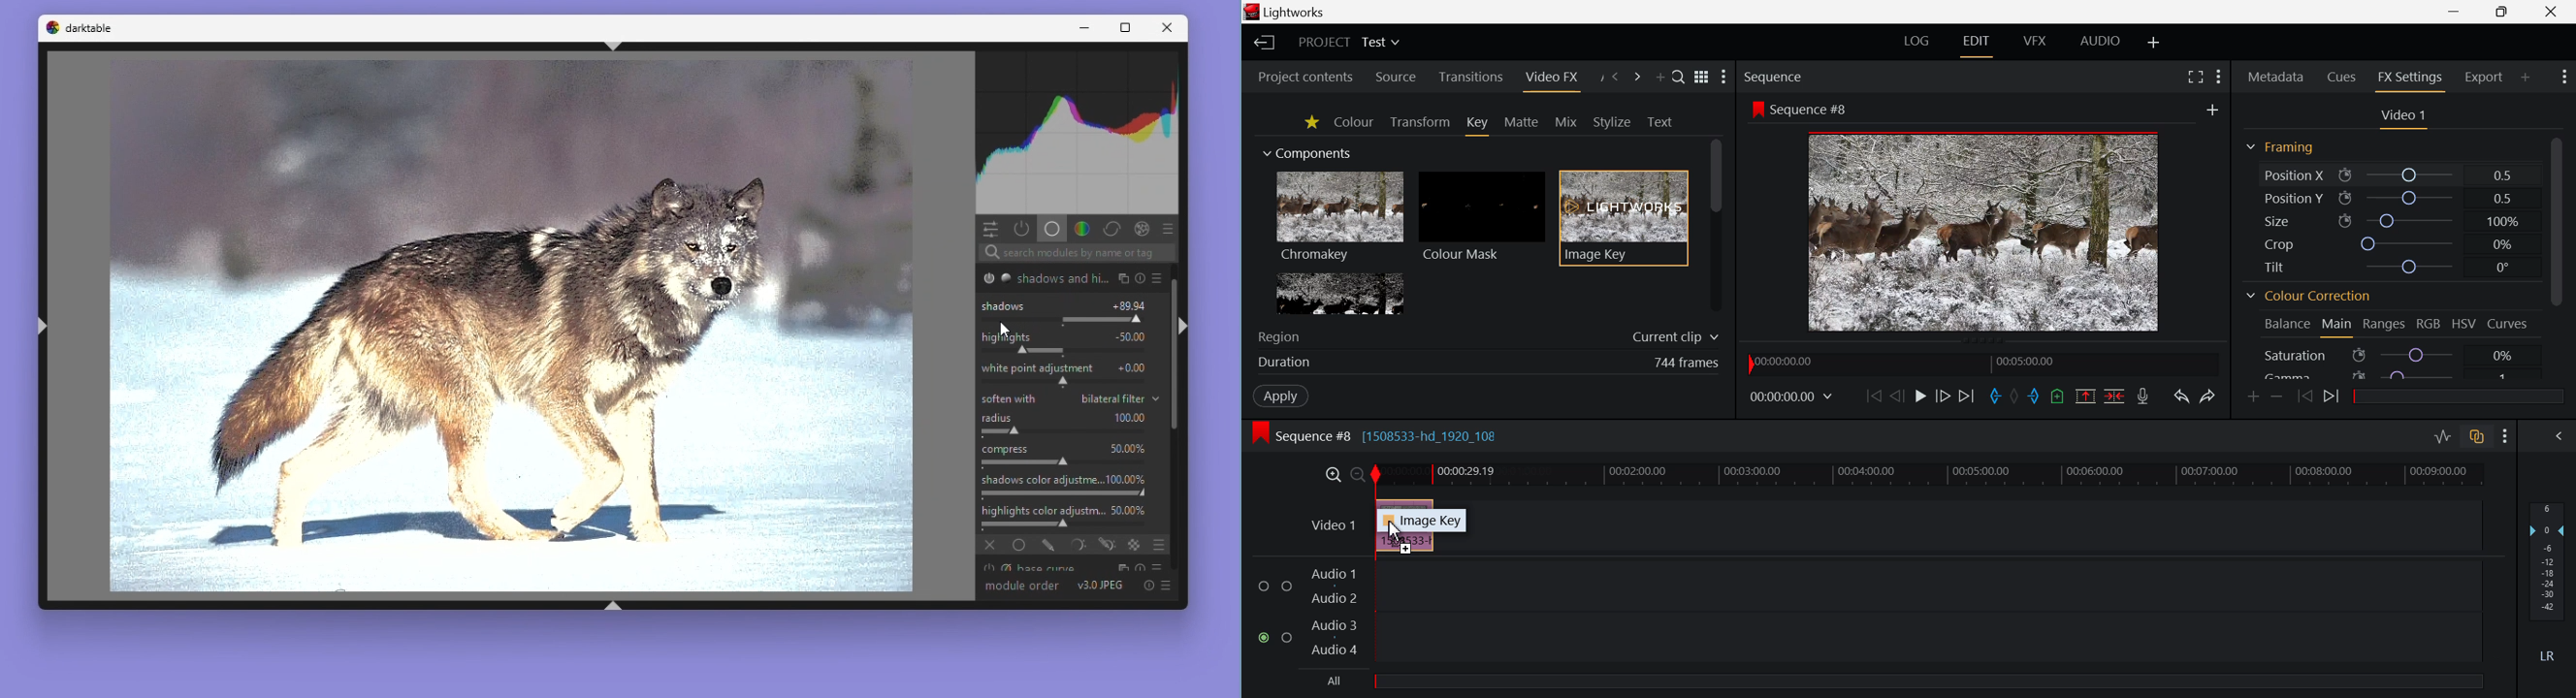 The image size is (2576, 700). Describe the element at coordinates (1130, 336) in the screenshot. I see `-50.00` at that location.